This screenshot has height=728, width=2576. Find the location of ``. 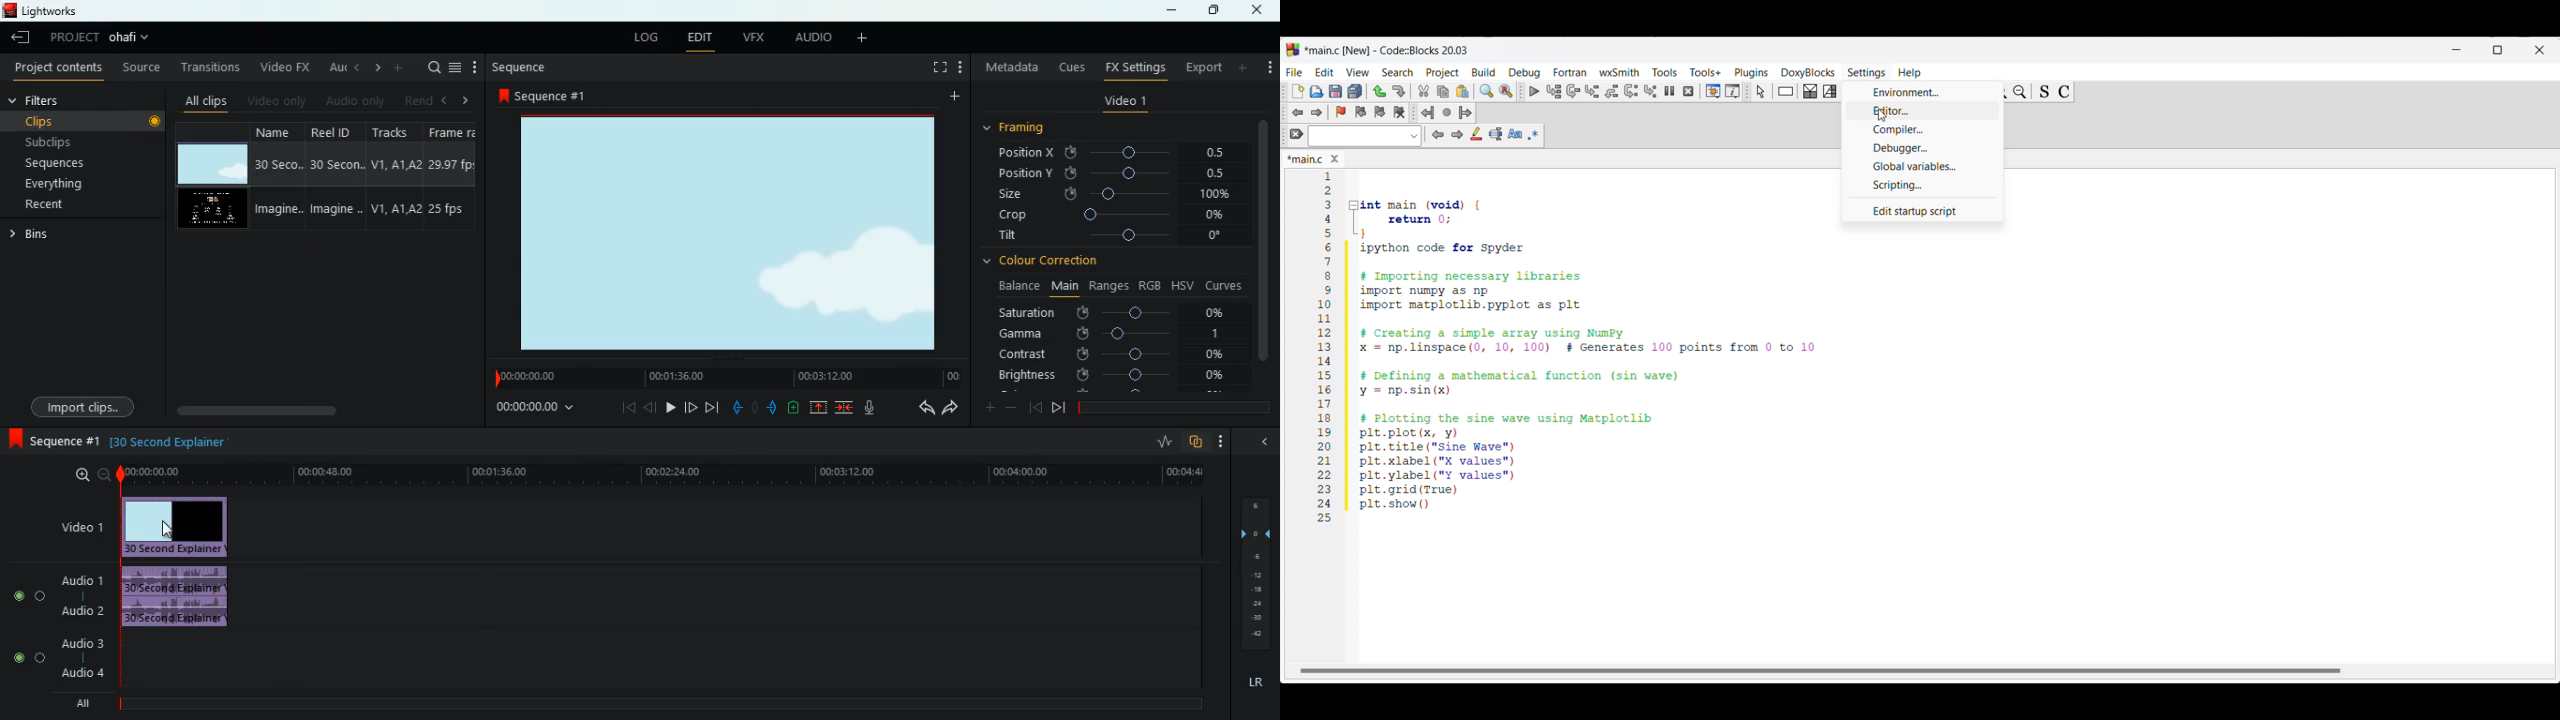

 is located at coordinates (1115, 237).